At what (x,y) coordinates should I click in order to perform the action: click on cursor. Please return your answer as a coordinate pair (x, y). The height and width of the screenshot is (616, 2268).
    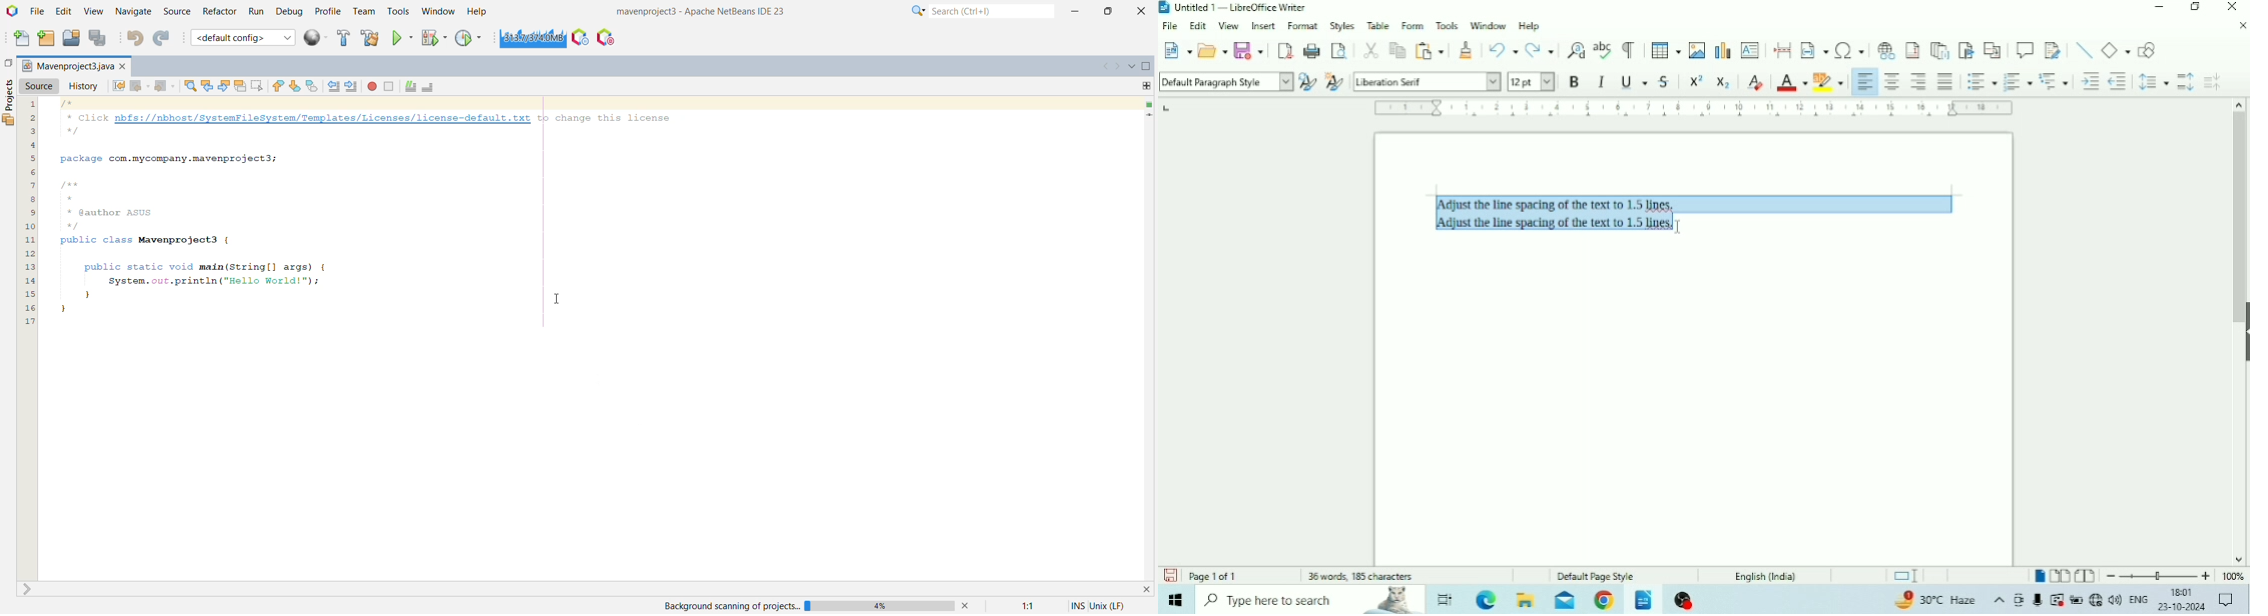
    Looking at the image, I should click on (559, 300).